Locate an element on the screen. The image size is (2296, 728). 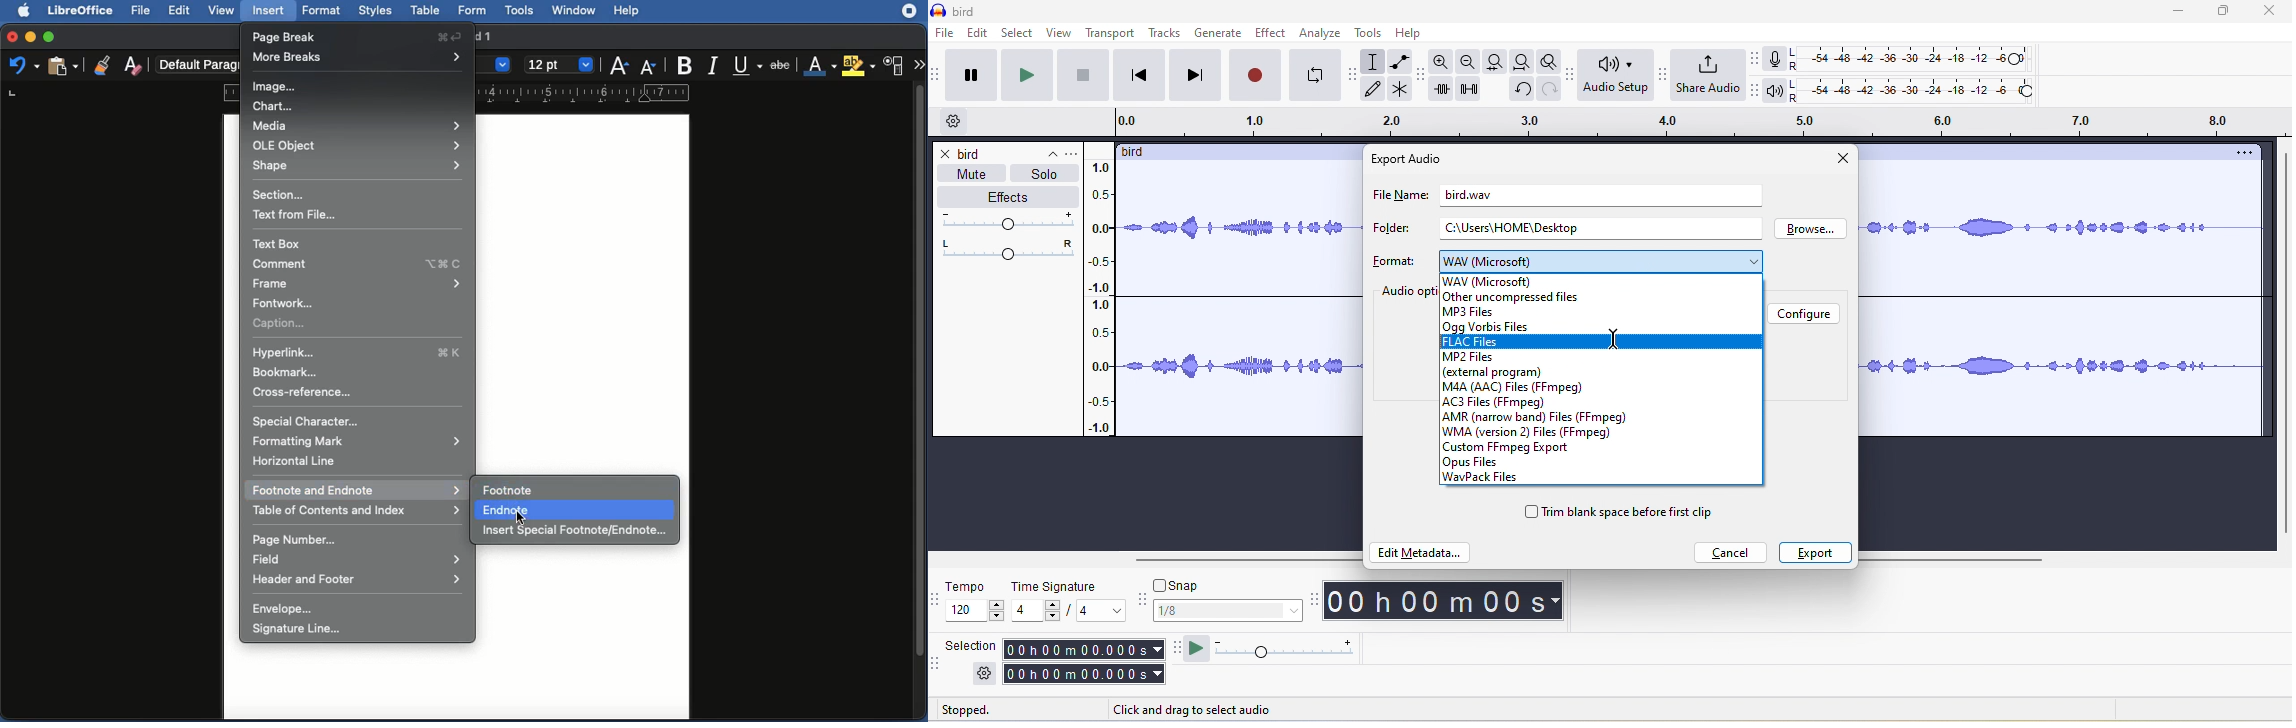
audacity edit toolbar is located at coordinates (1423, 78).